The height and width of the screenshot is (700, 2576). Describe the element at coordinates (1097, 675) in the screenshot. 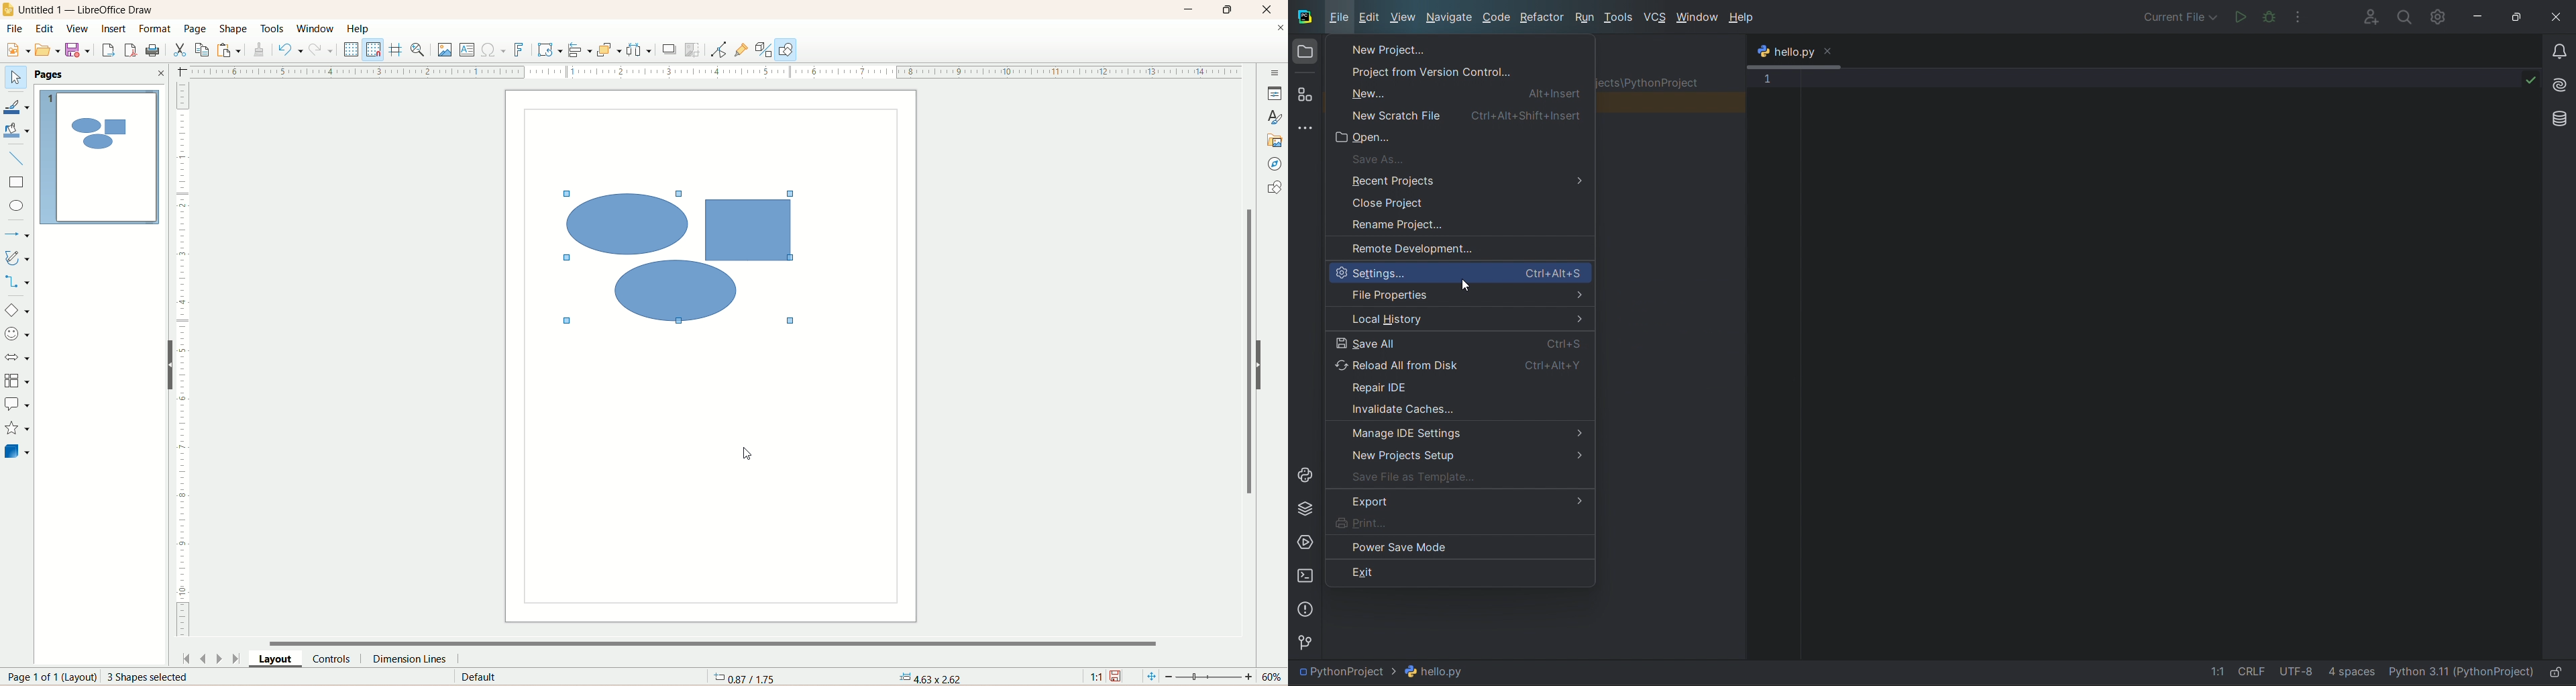

I see `scalling factor` at that location.